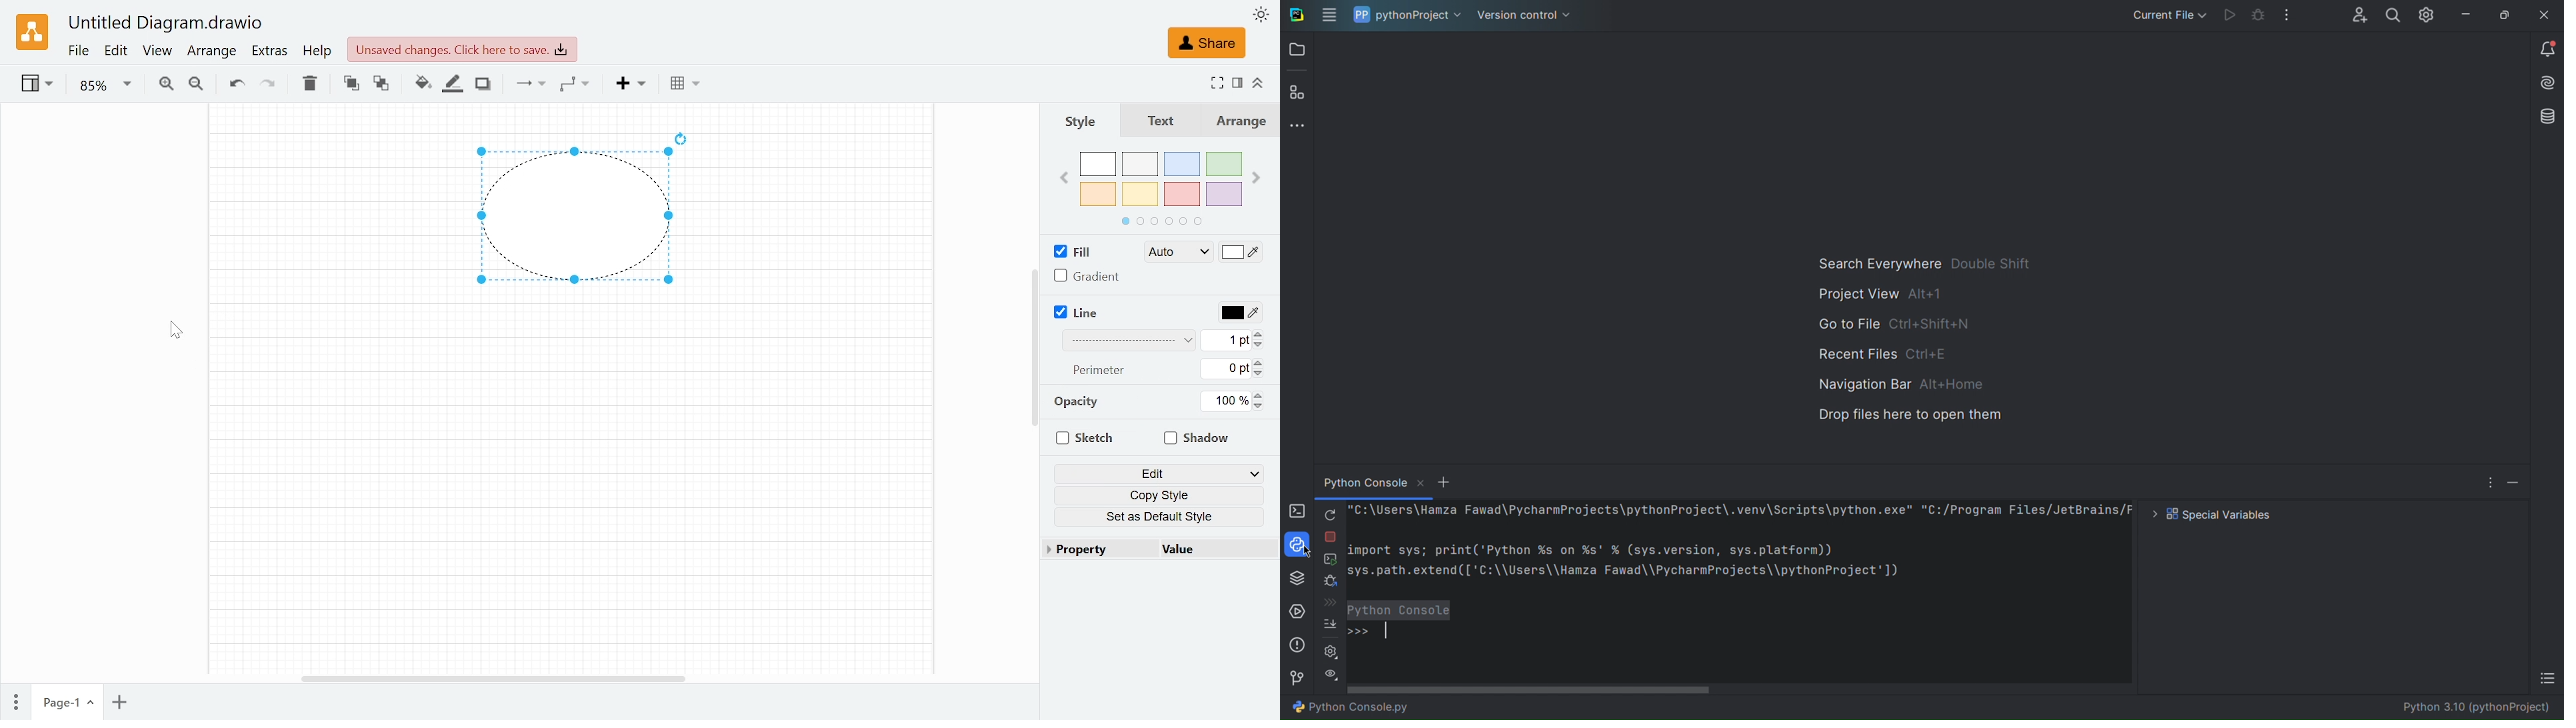 The height and width of the screenshot is (728, 2576). What do you see at coordinates (692, 135) in the screenshot?
I see `Rotate` at bounding box center [692, 135].